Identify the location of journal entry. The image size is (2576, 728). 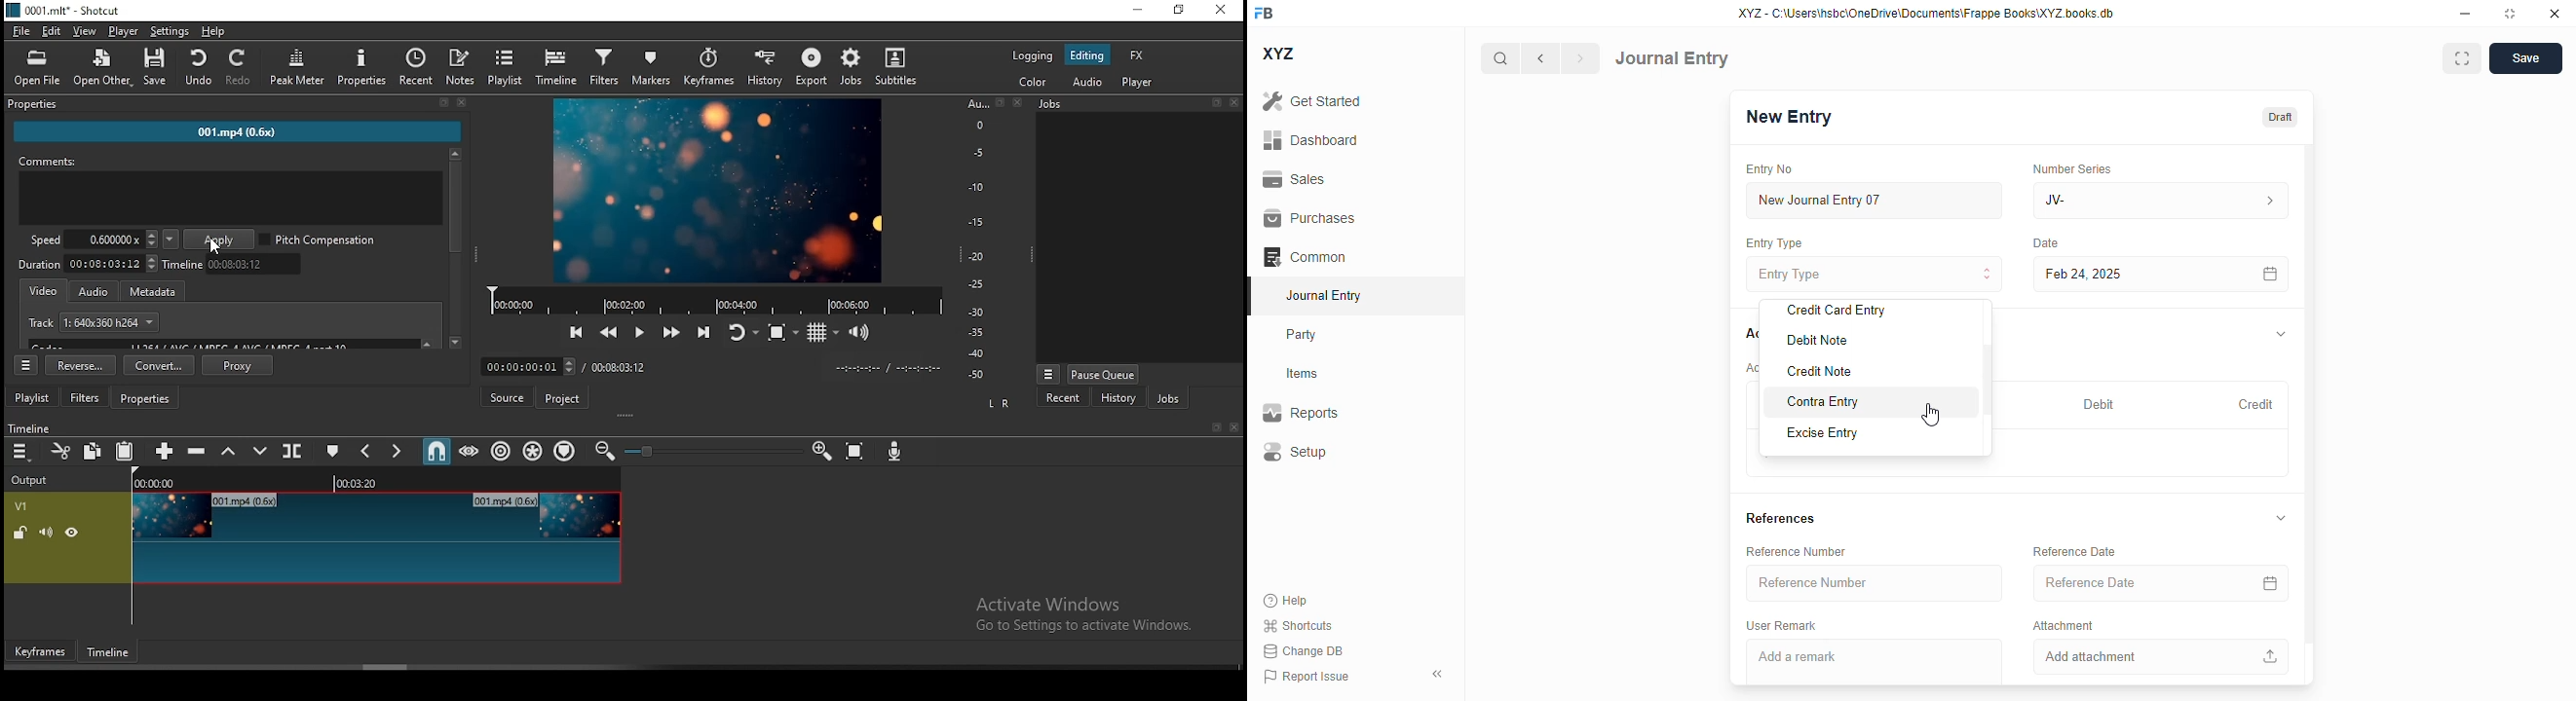
(1325, 295).